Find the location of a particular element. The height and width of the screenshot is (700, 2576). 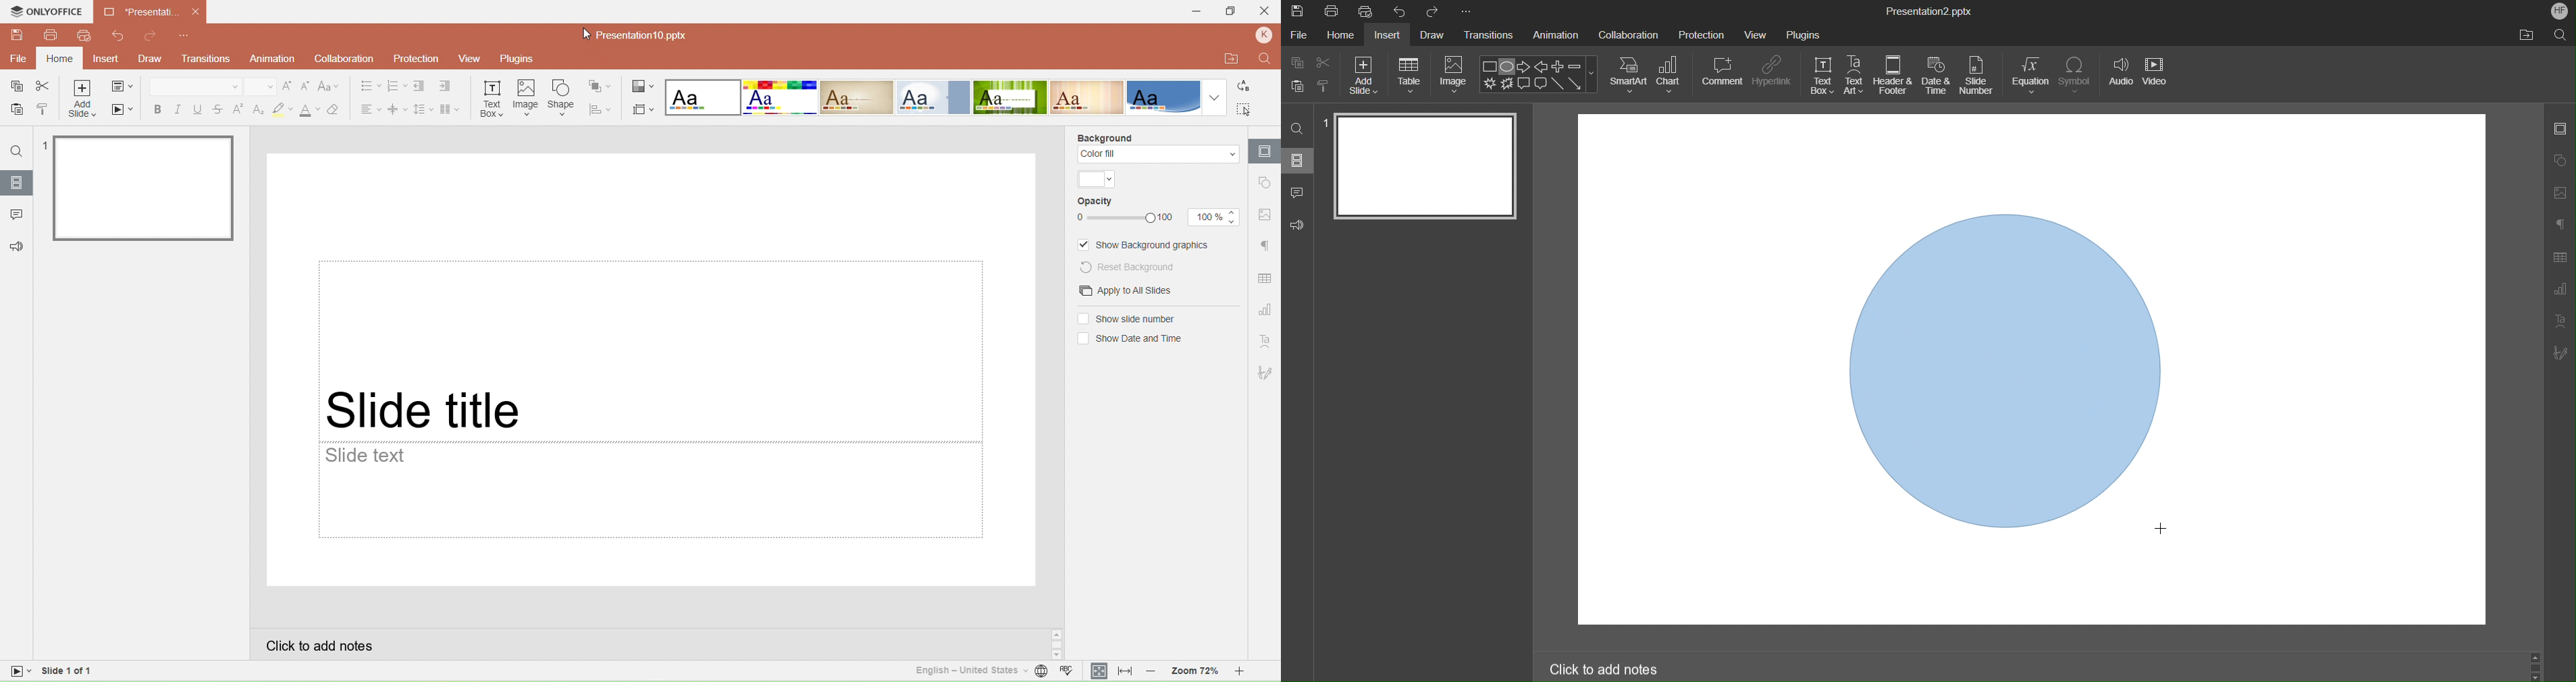

Slide  is located at coordinates (144, 188).